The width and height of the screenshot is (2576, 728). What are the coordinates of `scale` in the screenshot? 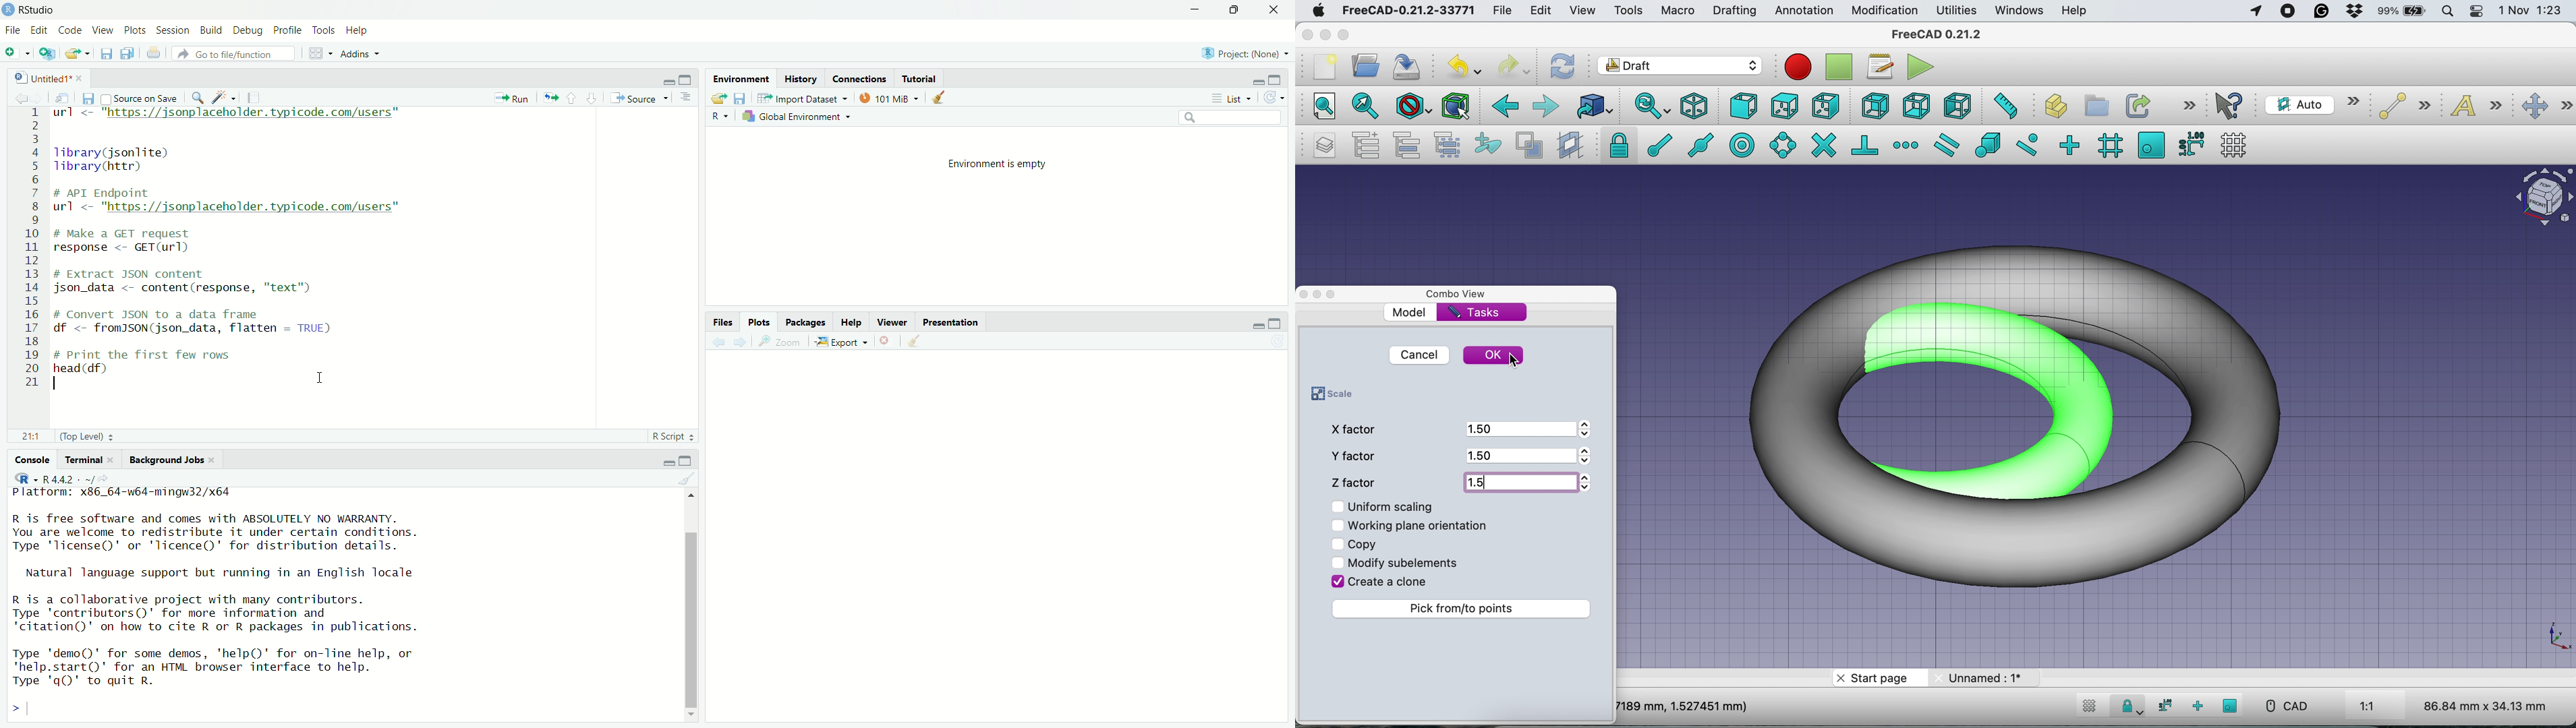 It's located at (1329, 395).